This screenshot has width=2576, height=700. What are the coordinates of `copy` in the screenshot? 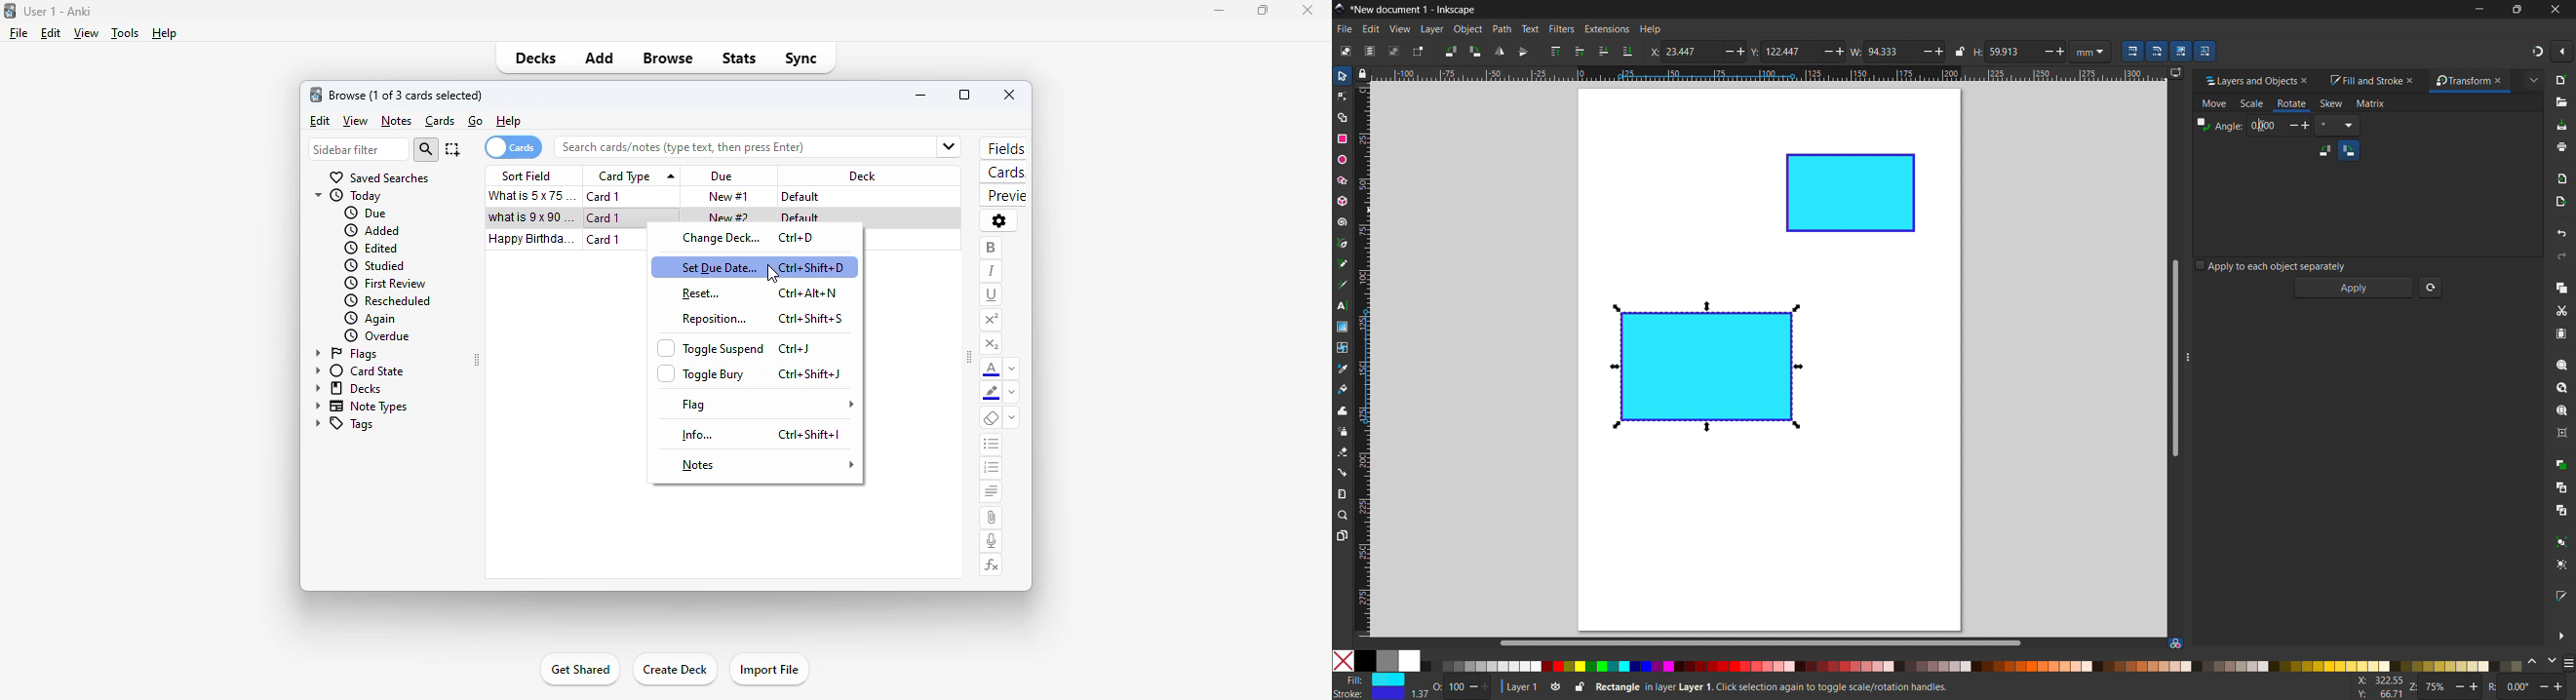 It's located at (2562, 287).